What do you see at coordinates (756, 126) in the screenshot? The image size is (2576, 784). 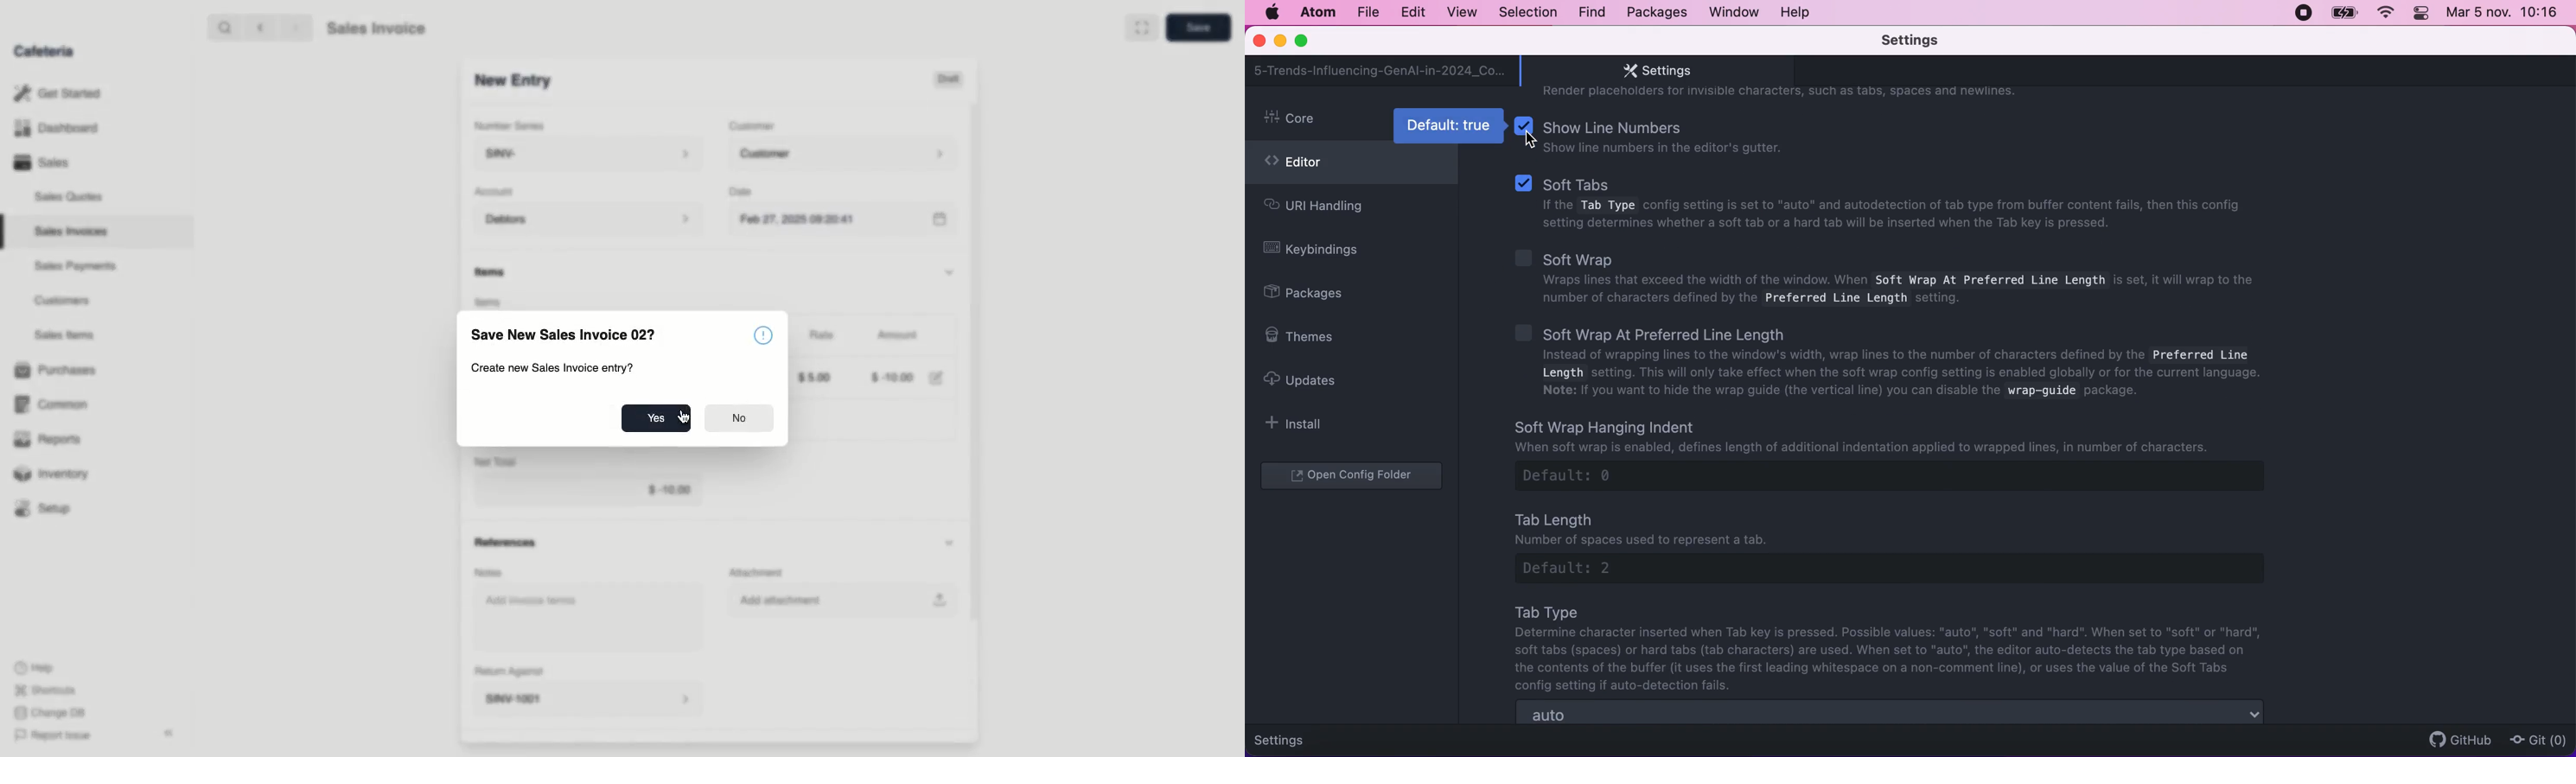 I see `‘Customer` at bounding box center [756, 126].